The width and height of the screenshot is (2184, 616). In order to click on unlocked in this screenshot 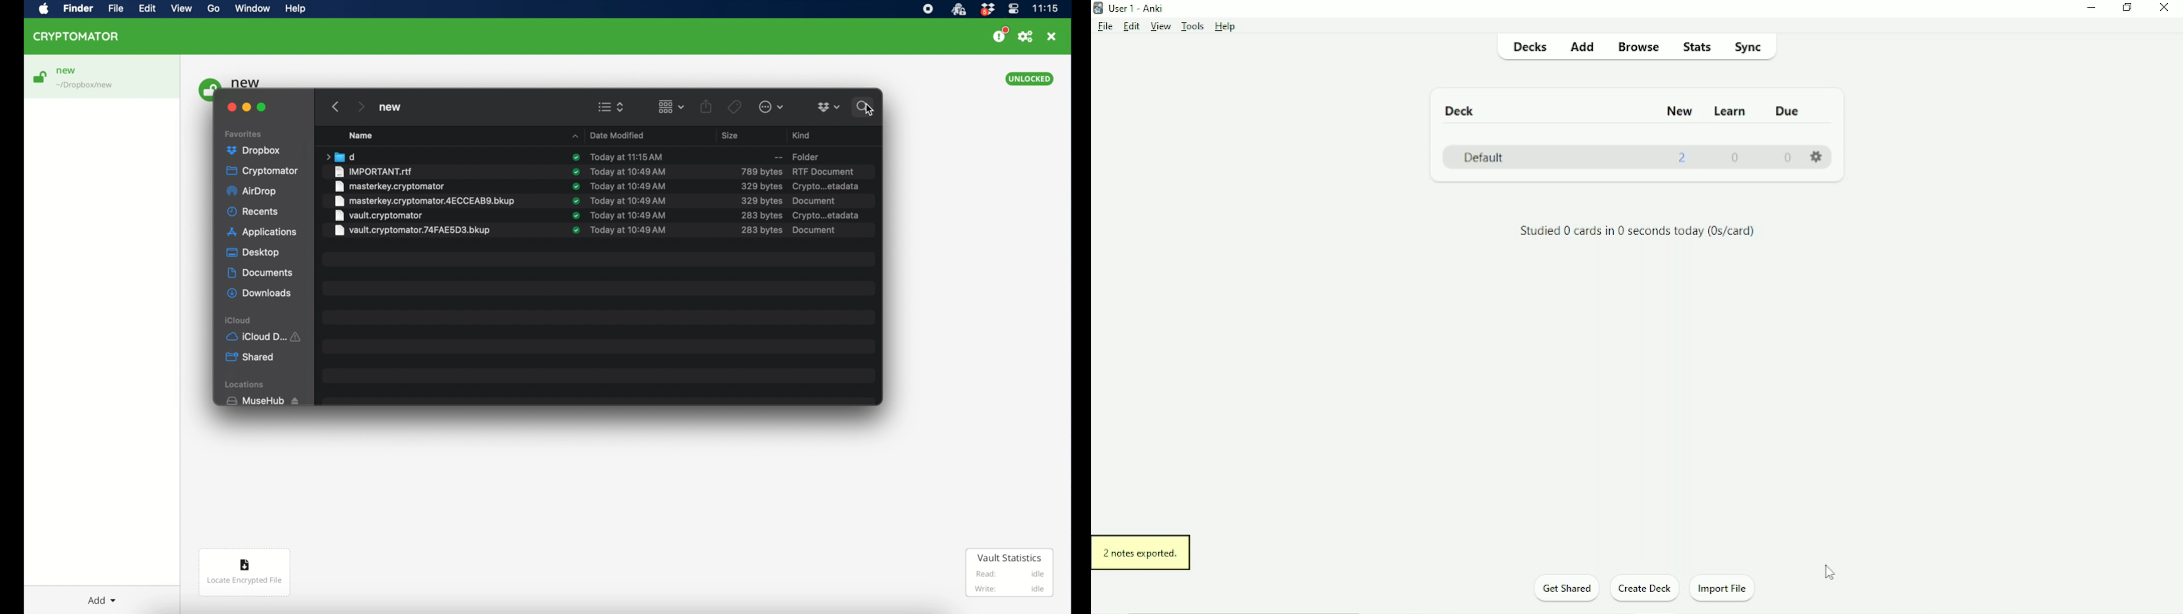, I will do `click(1030, 79)`.